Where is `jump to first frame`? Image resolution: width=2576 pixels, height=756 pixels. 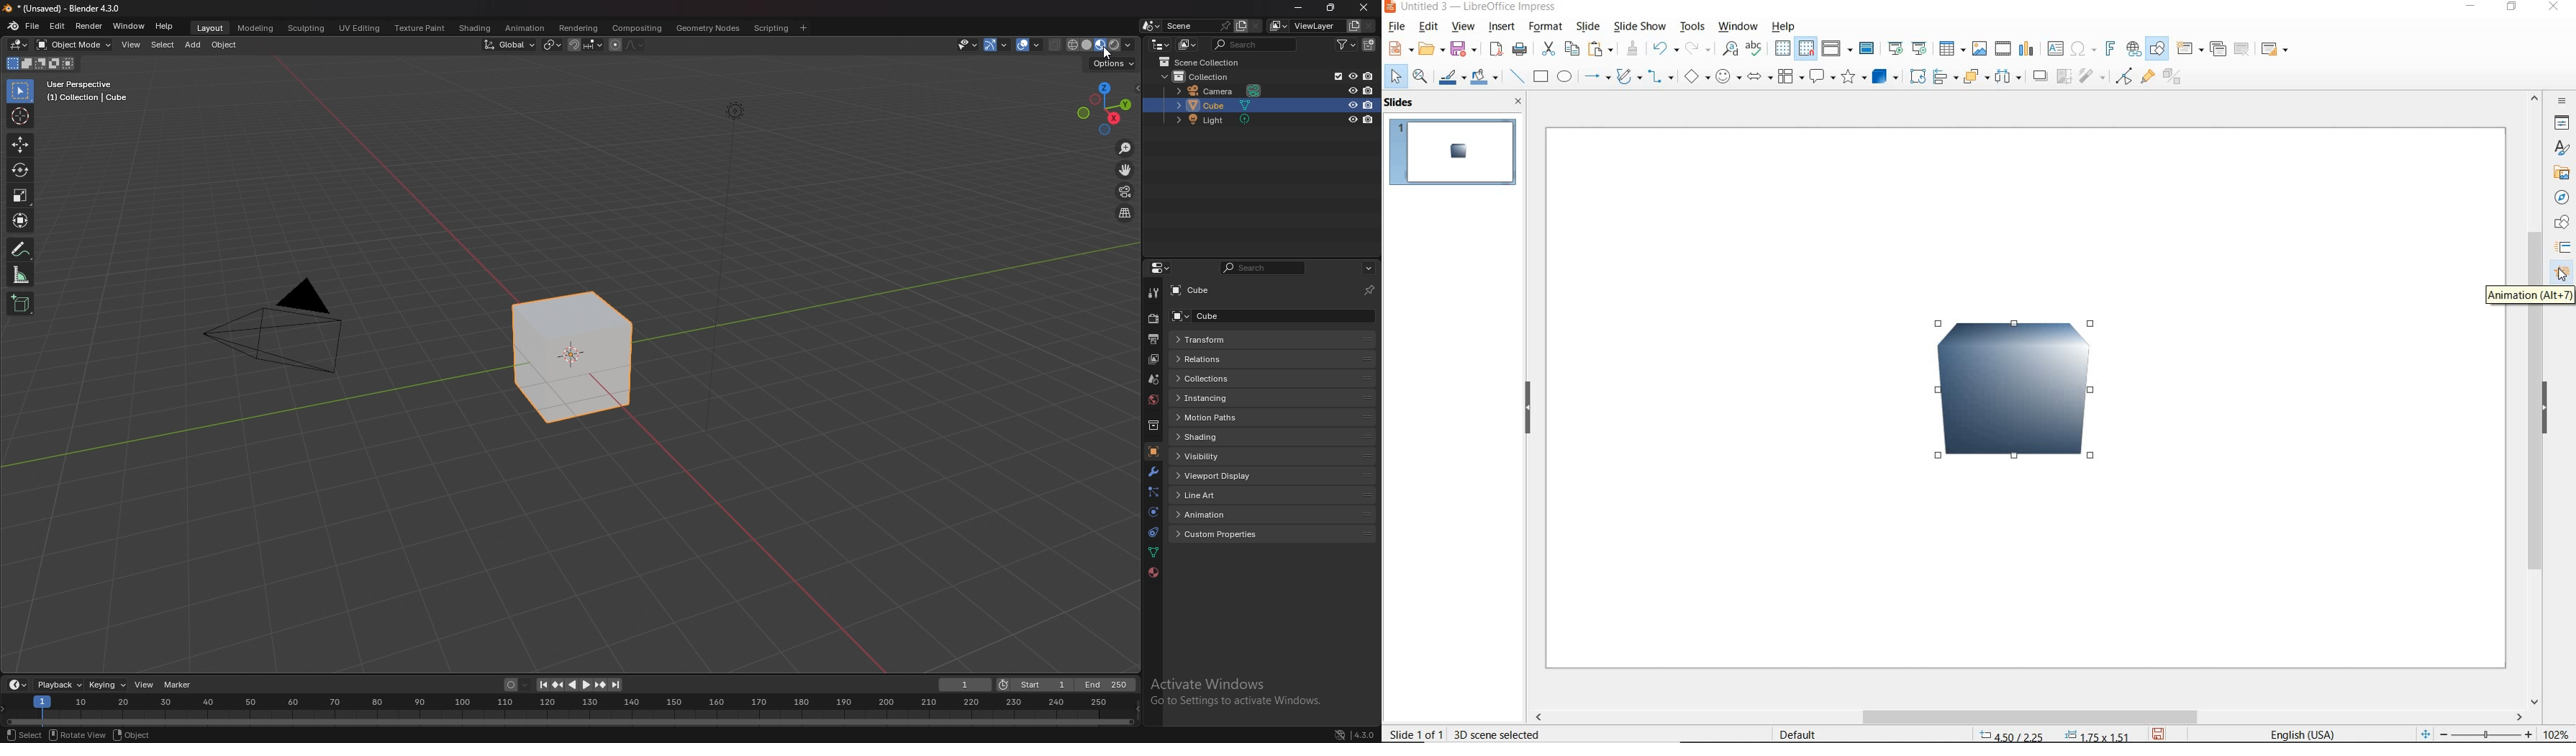
jump to first frame is located at coordinates (540, 685).